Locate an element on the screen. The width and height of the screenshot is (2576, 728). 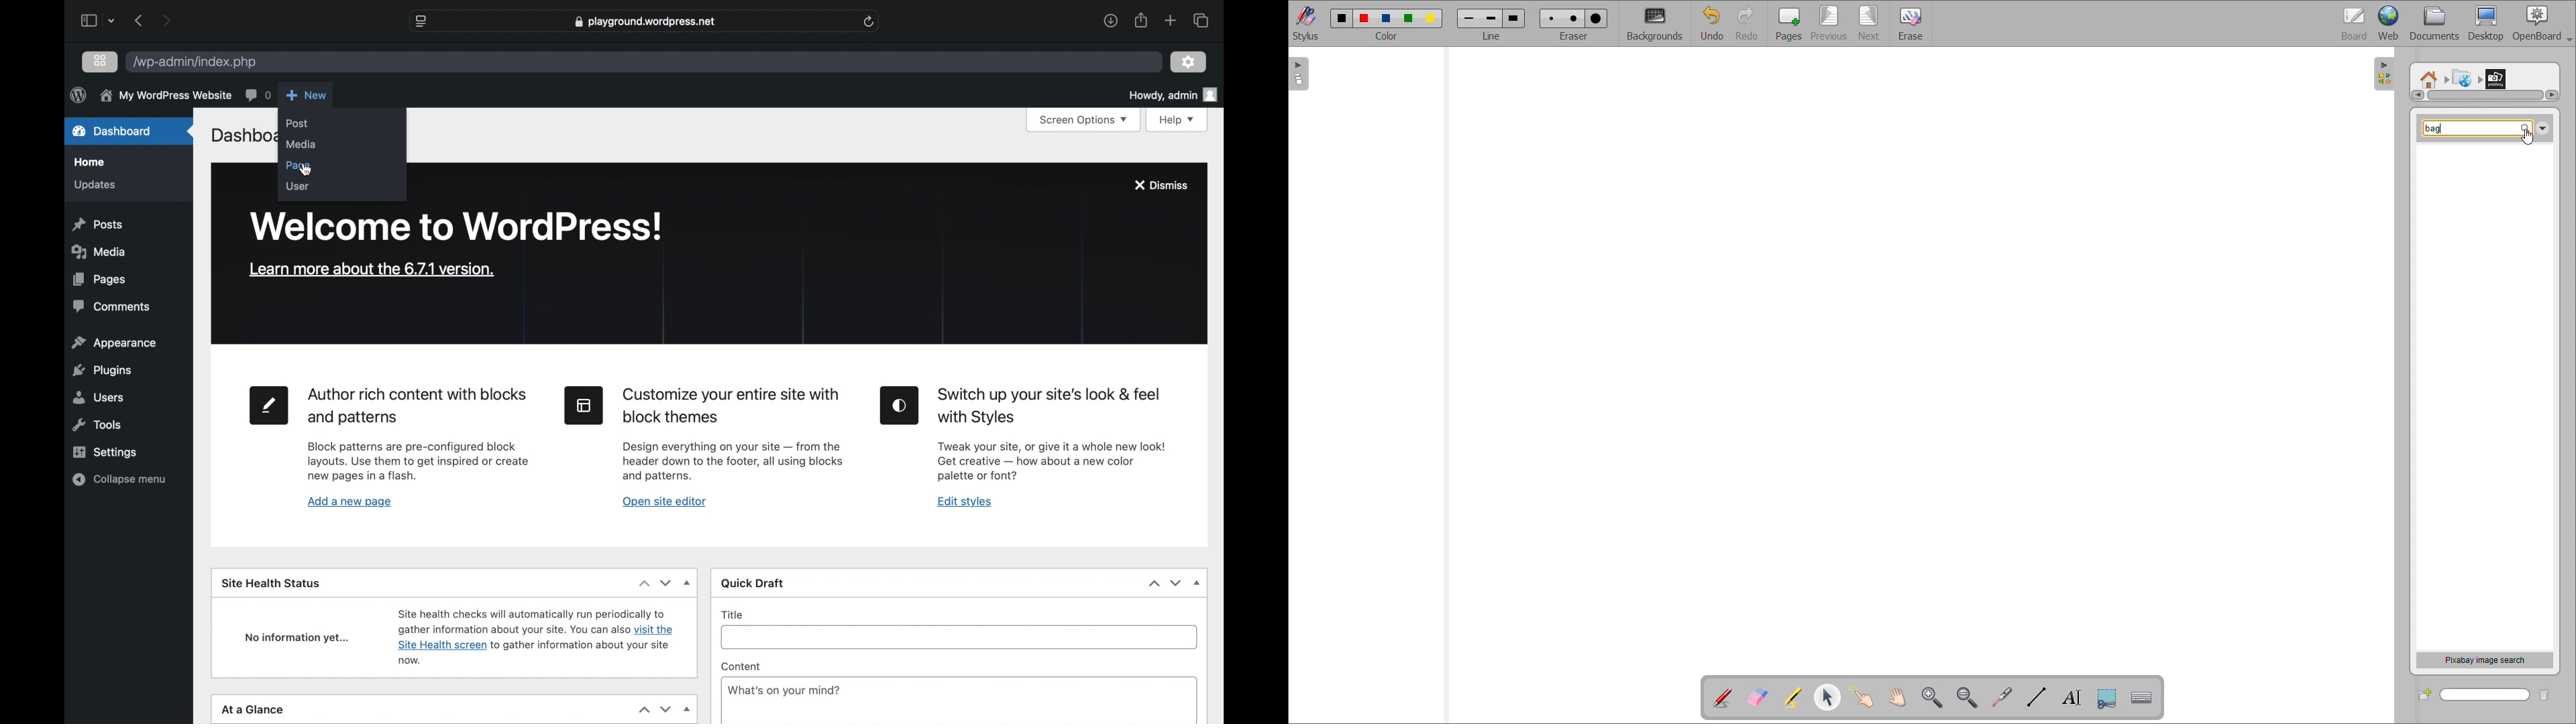
plugins is located at coordinates (101, 371).